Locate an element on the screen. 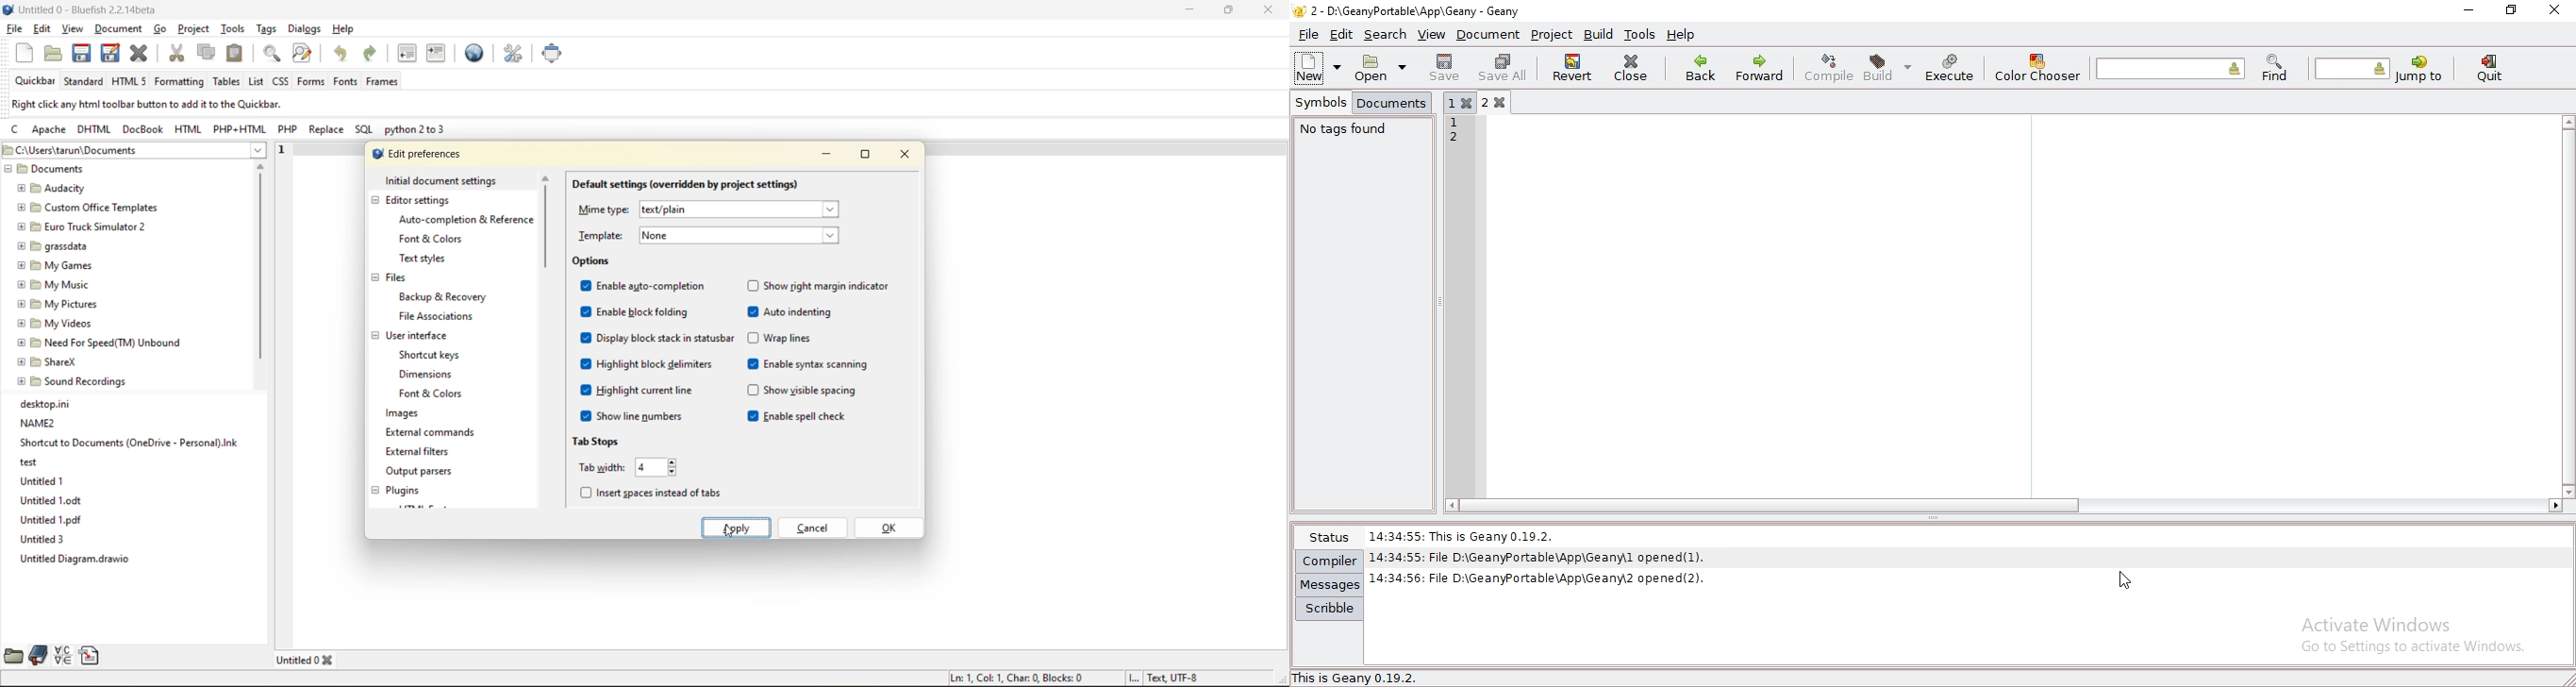 This screenshot has width=2576, height=700. ® EB ShareX is located at coordinates (49, 360).